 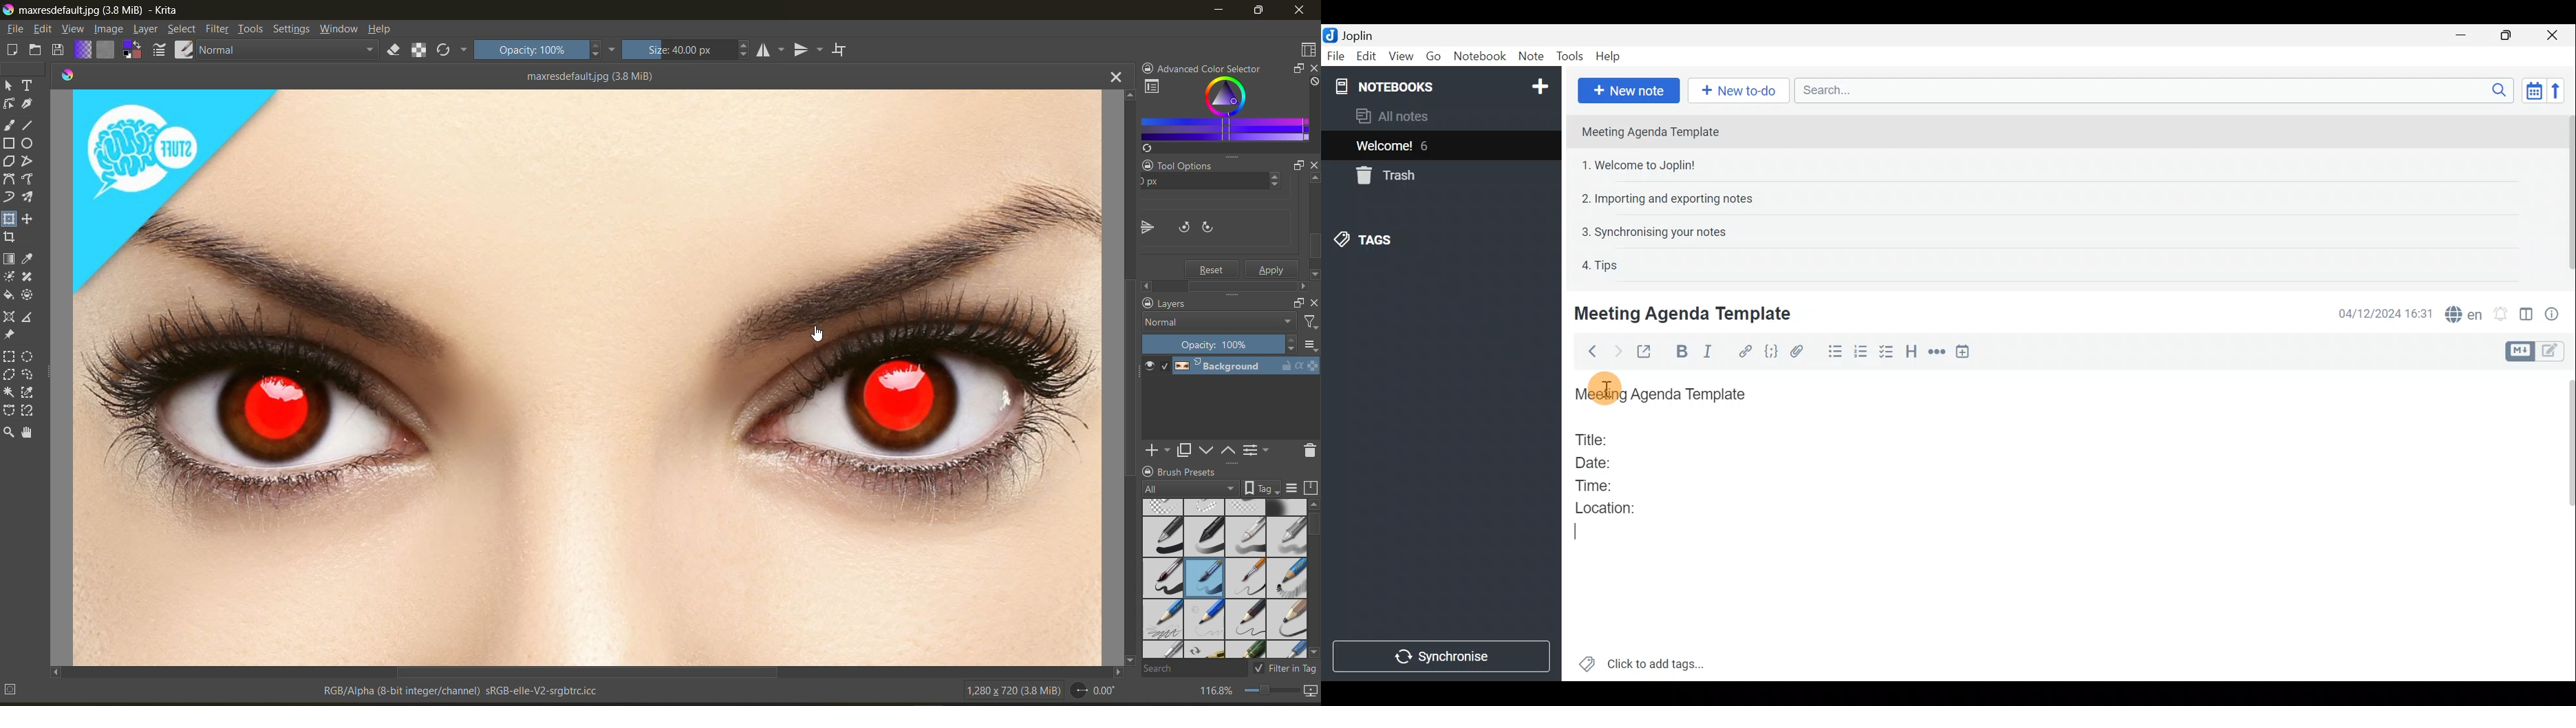 I want to click on Toggle editors, so click(x=2553, y=352).